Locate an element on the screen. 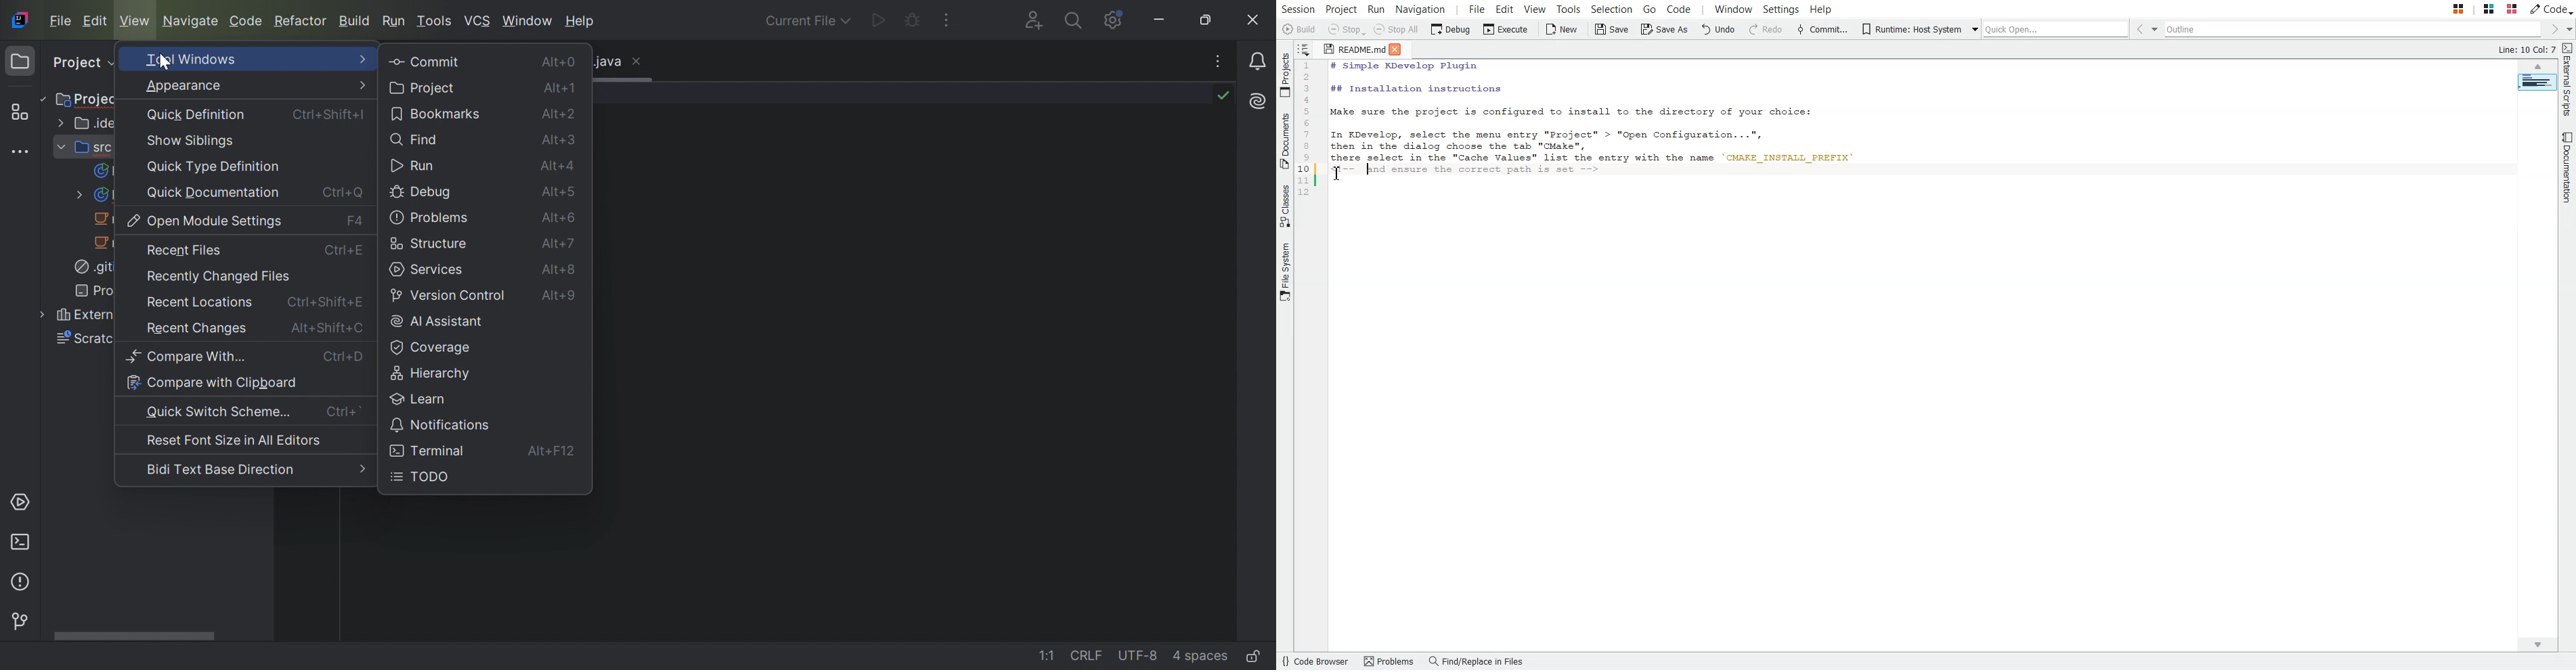 This screenshot has width=2576, height=672. IntelliJ IDEA is located at coordinates (23, 20).